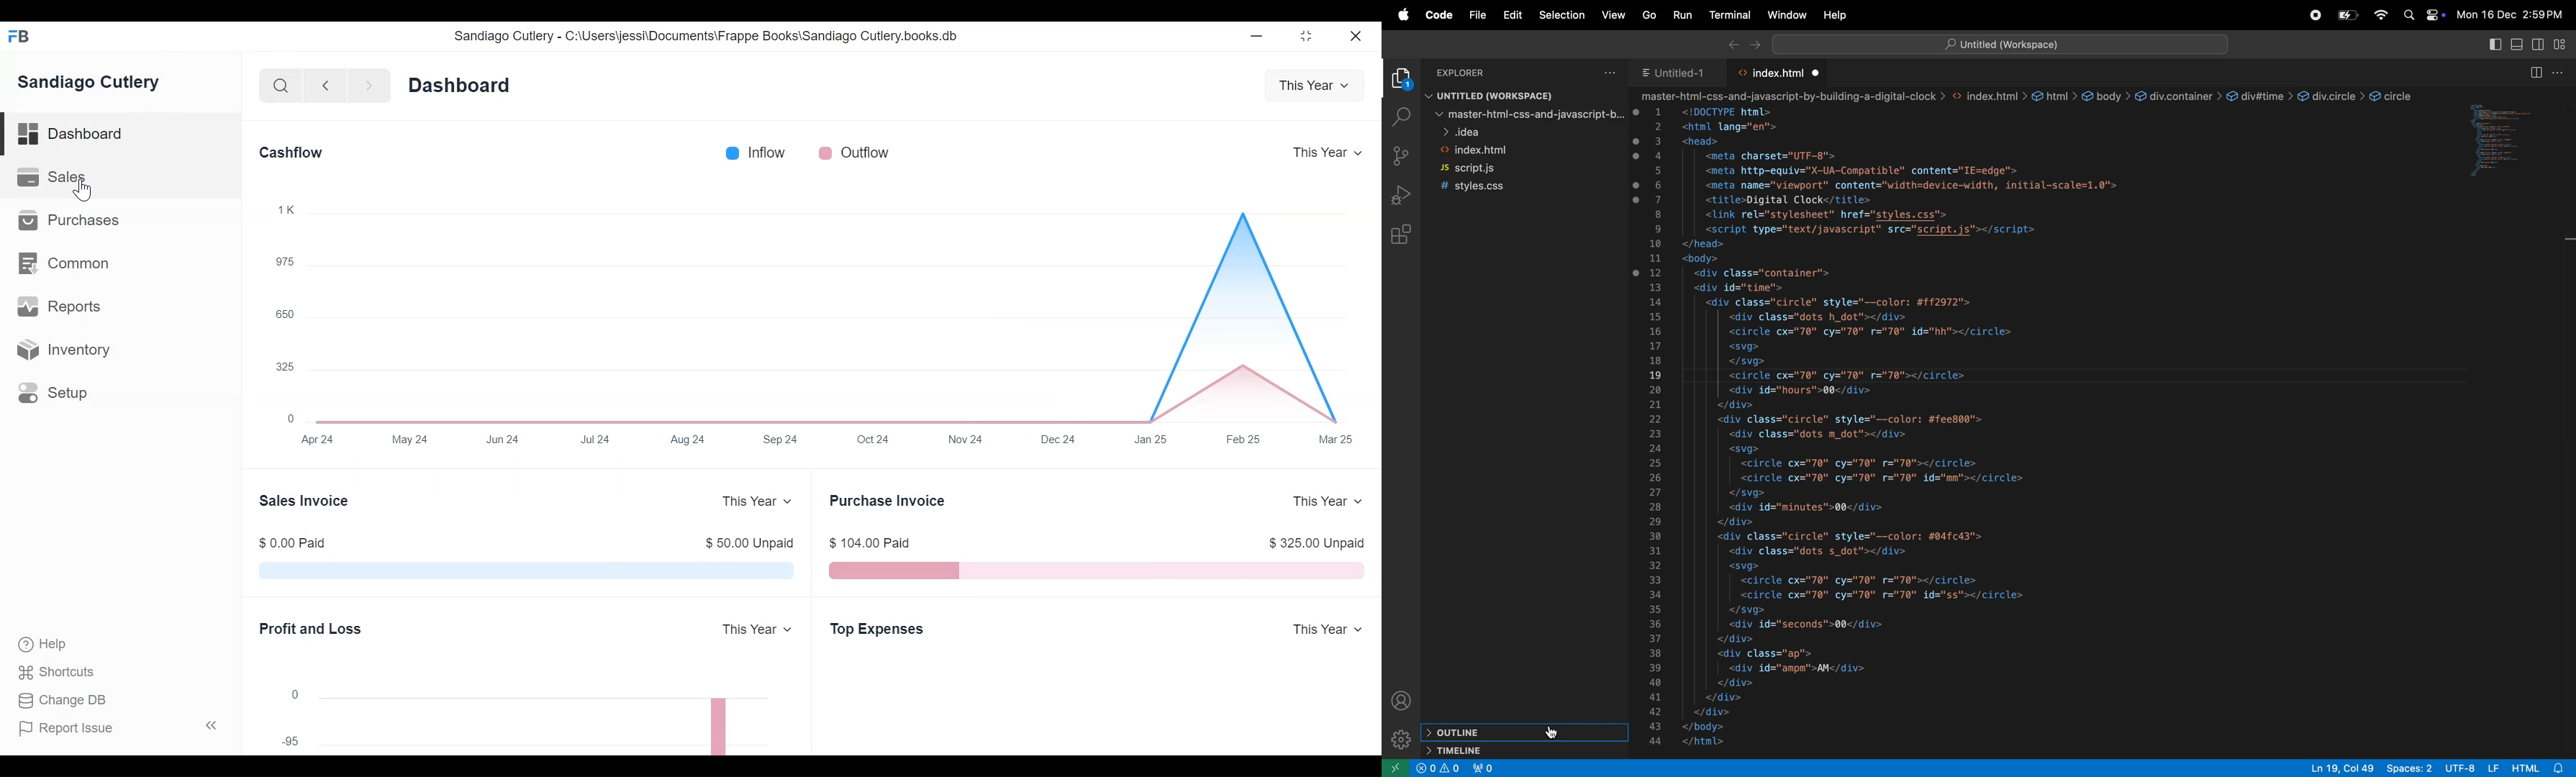 This screenshot has width=2576, height=784. I want to click on This Year, so click(756, 501).